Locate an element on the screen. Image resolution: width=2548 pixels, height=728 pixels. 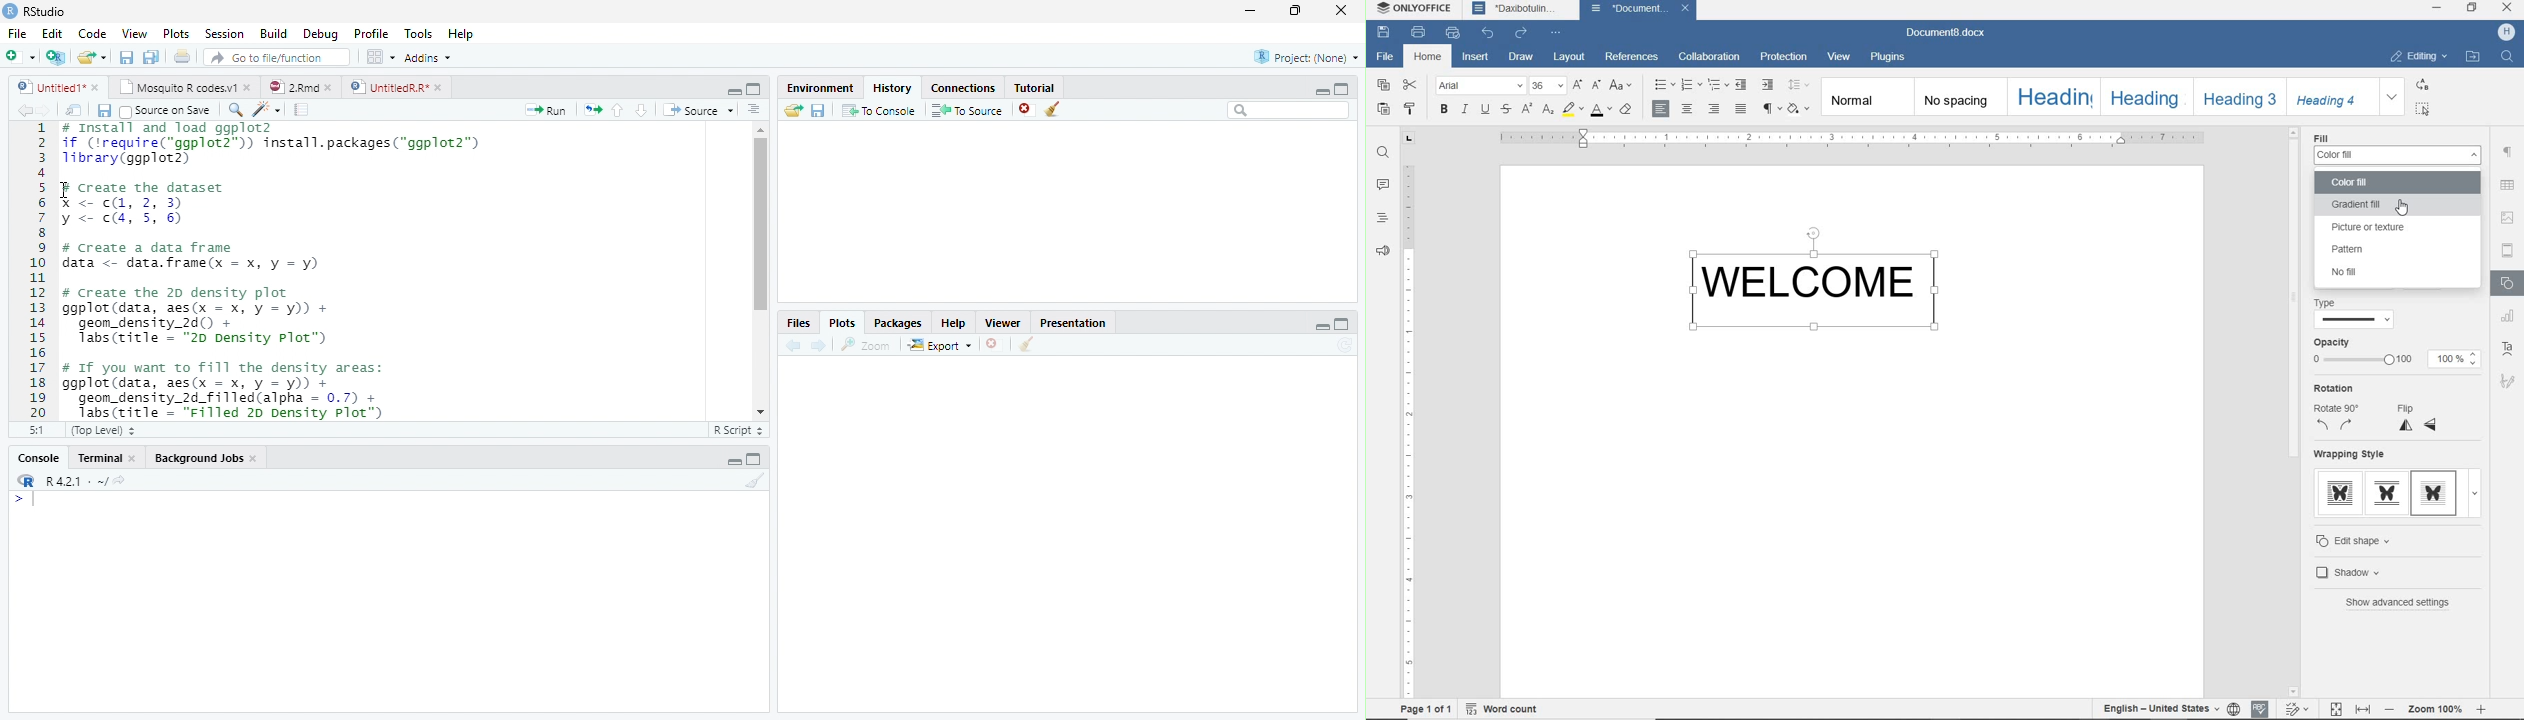
Wrapping style is located at coordinates (2350, 454).